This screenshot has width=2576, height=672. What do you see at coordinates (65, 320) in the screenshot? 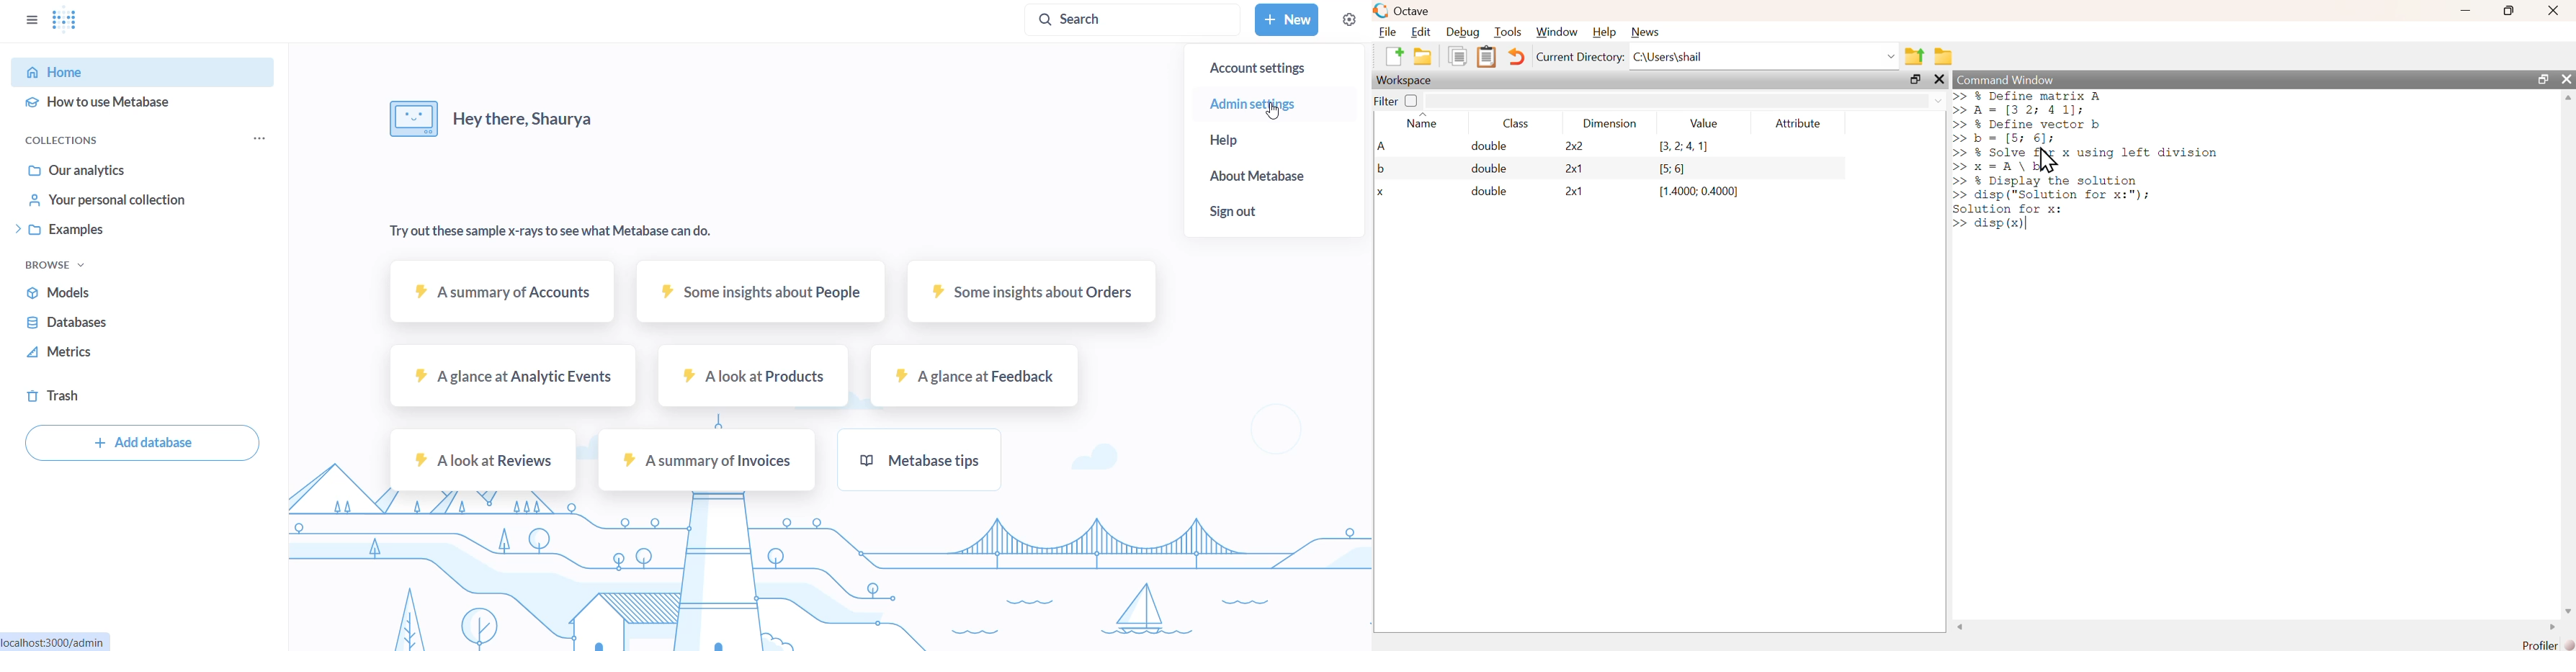
I see `E Databases` at bounding box center [65, 320].